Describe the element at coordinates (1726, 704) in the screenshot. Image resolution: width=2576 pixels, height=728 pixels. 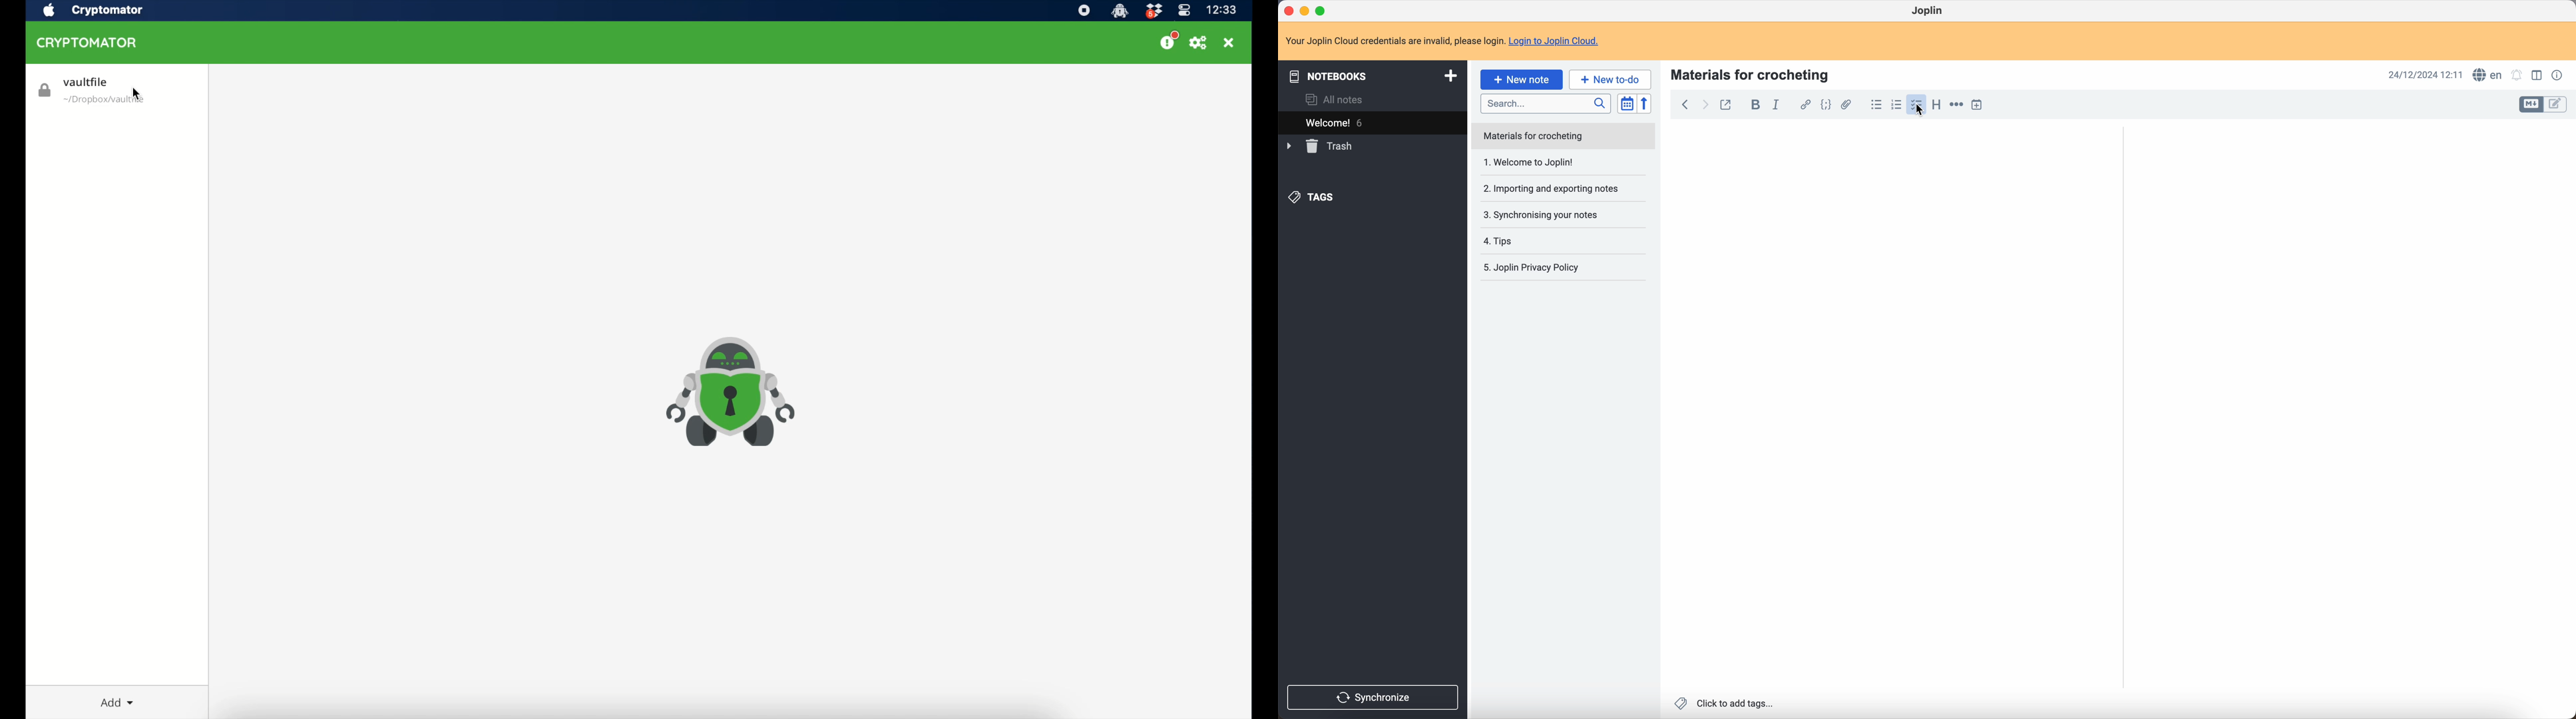
I see `click to add tags` at that location.